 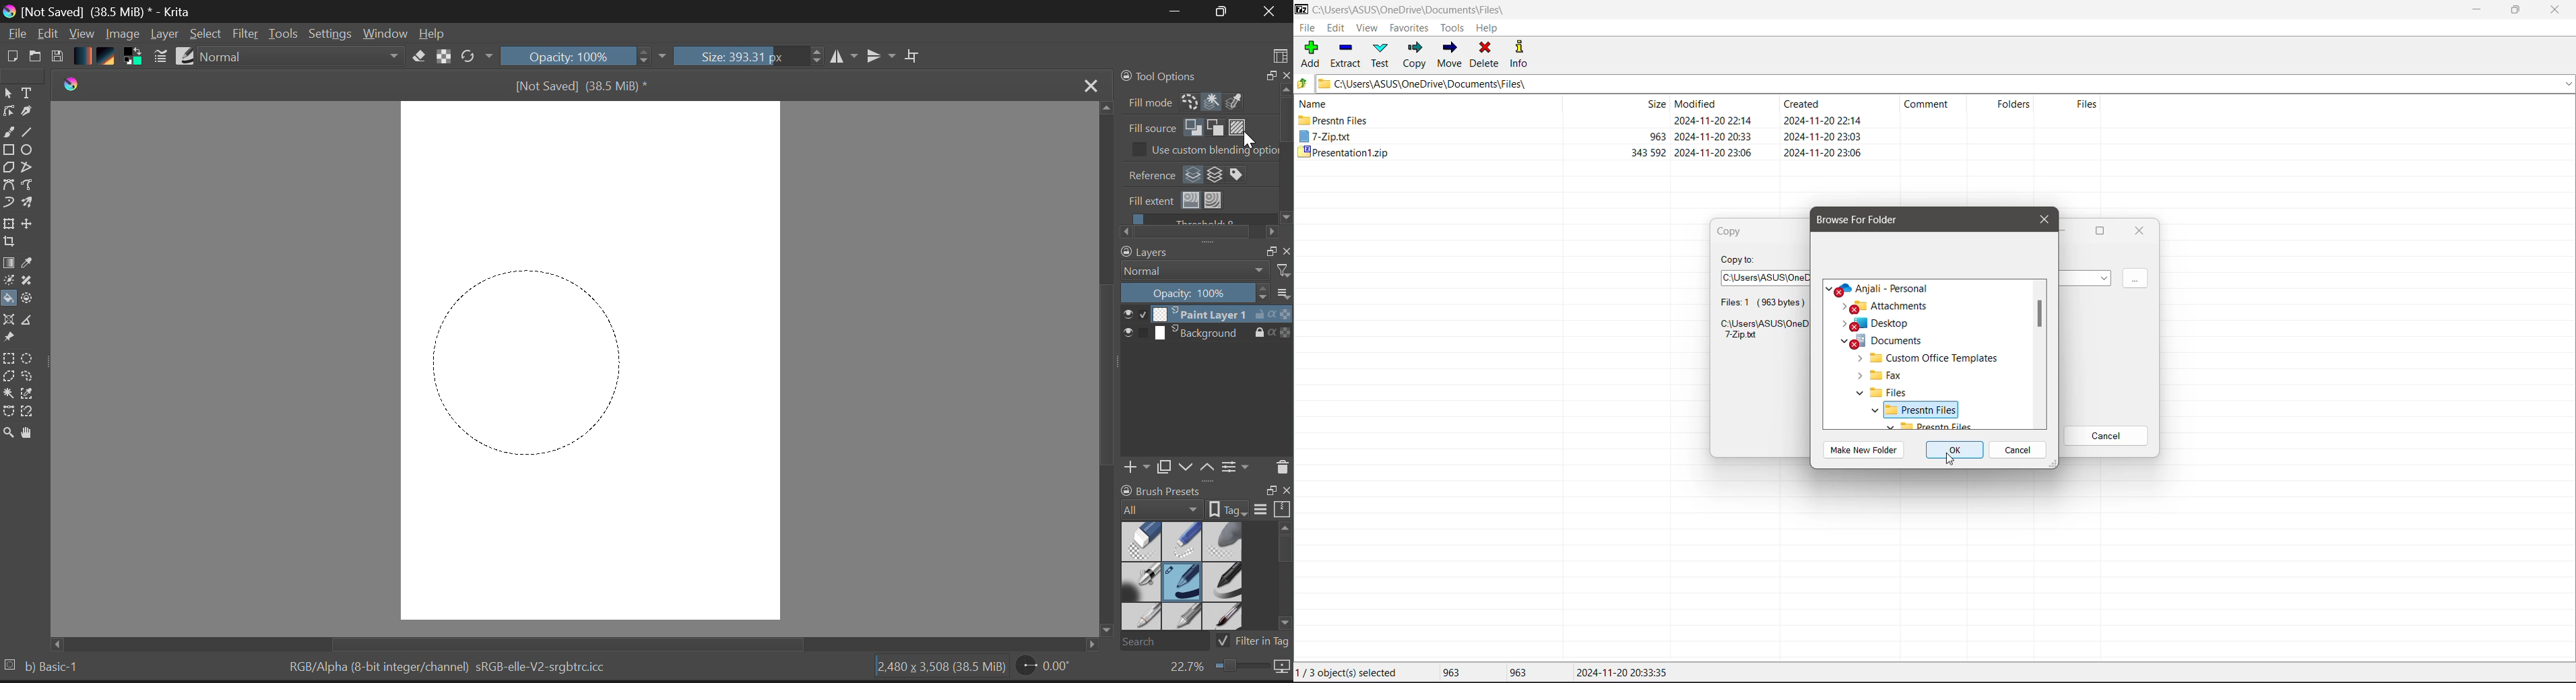 I want to click on Extract, so click(x=1345, y=53).